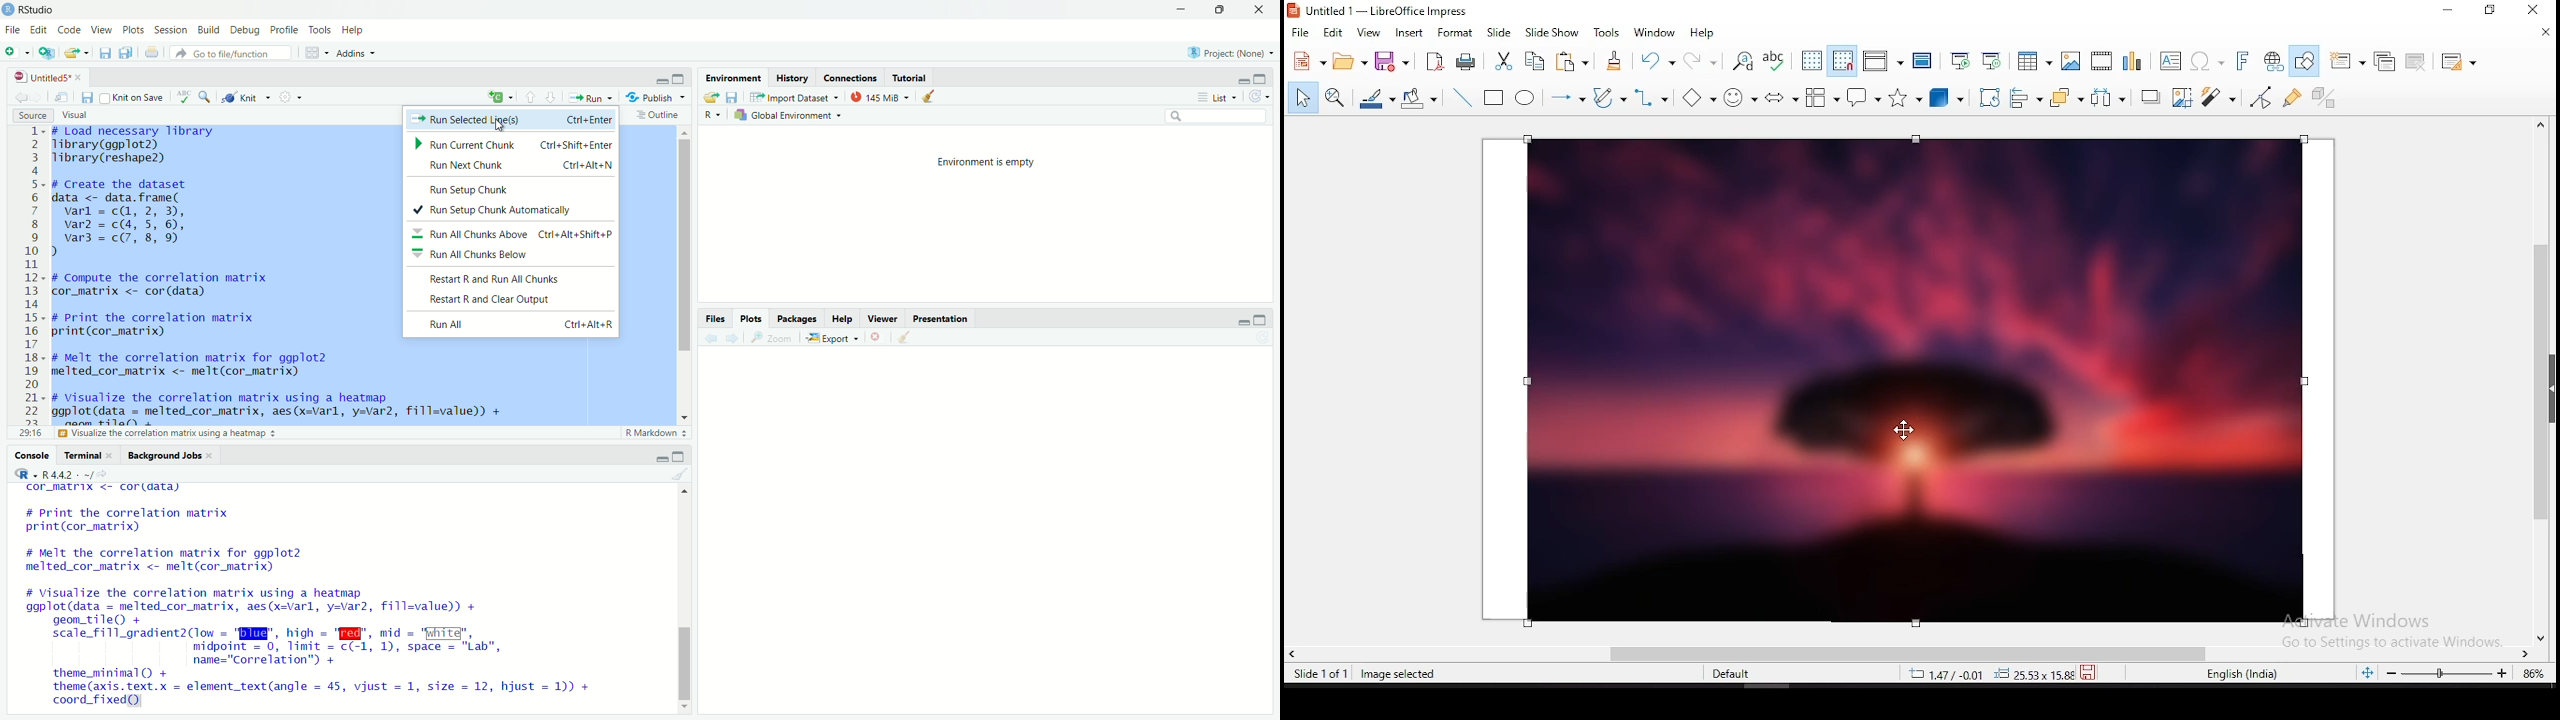  Describe the element at coordinates (2308, 60) in the screenshot. I see `show draw functions` at that location.